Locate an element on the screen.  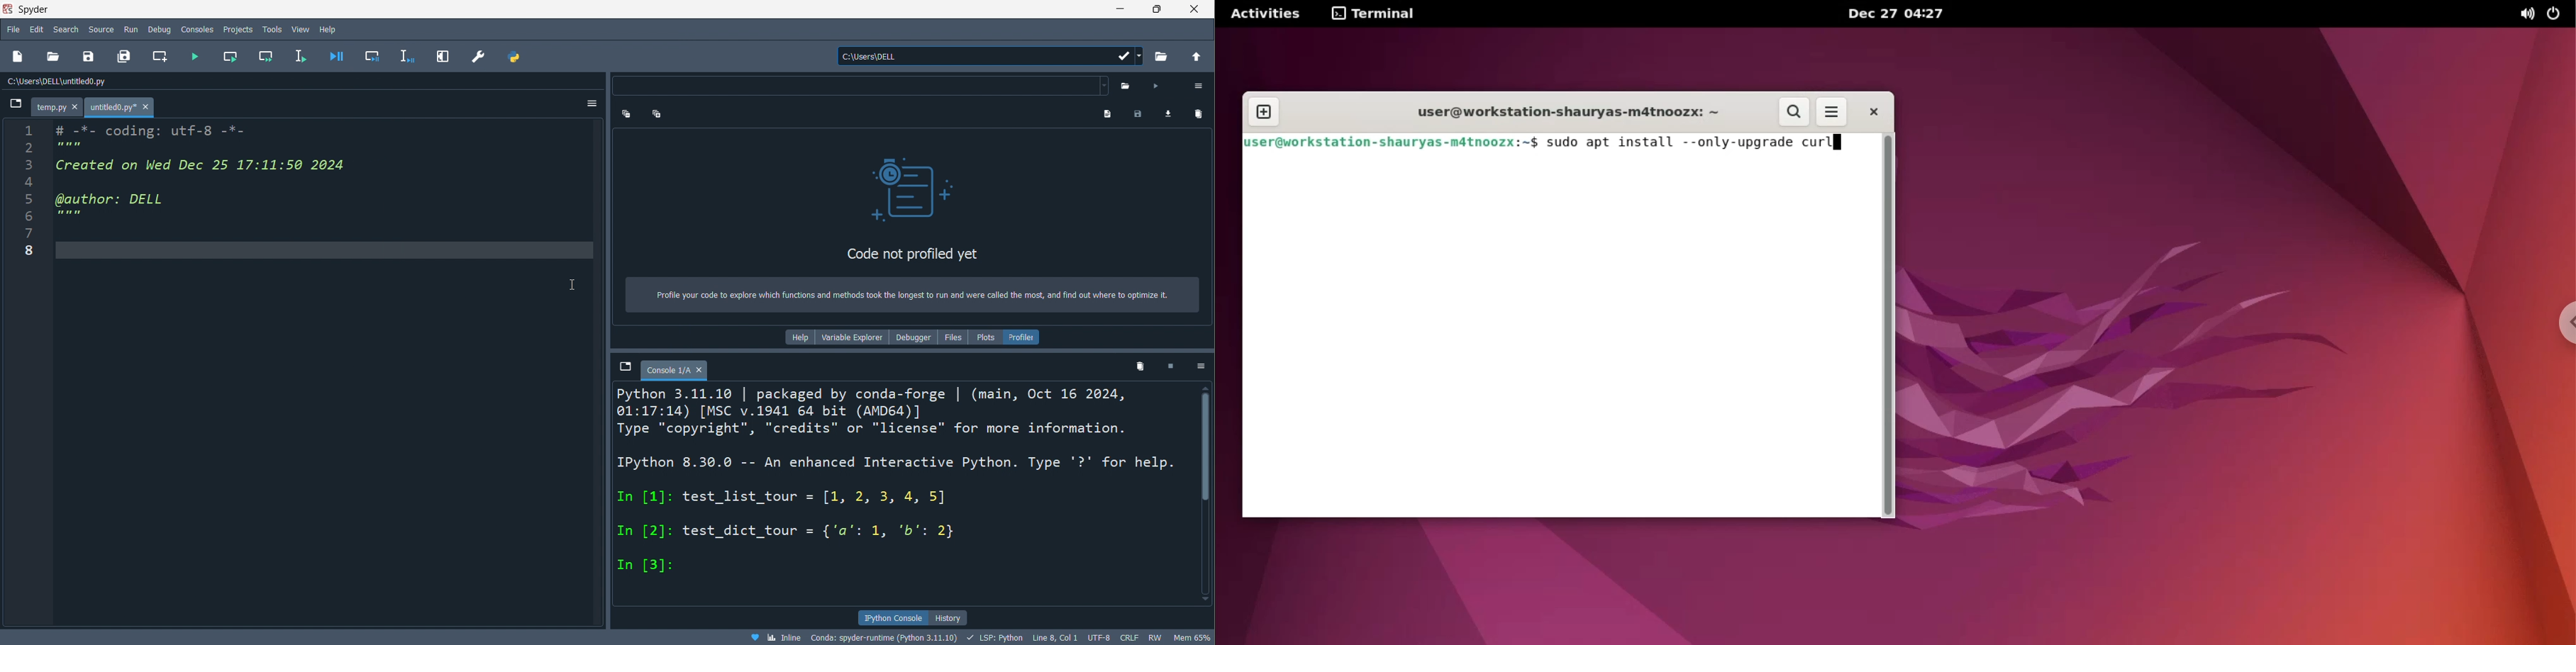
run line is located at coordinates (304, 56).